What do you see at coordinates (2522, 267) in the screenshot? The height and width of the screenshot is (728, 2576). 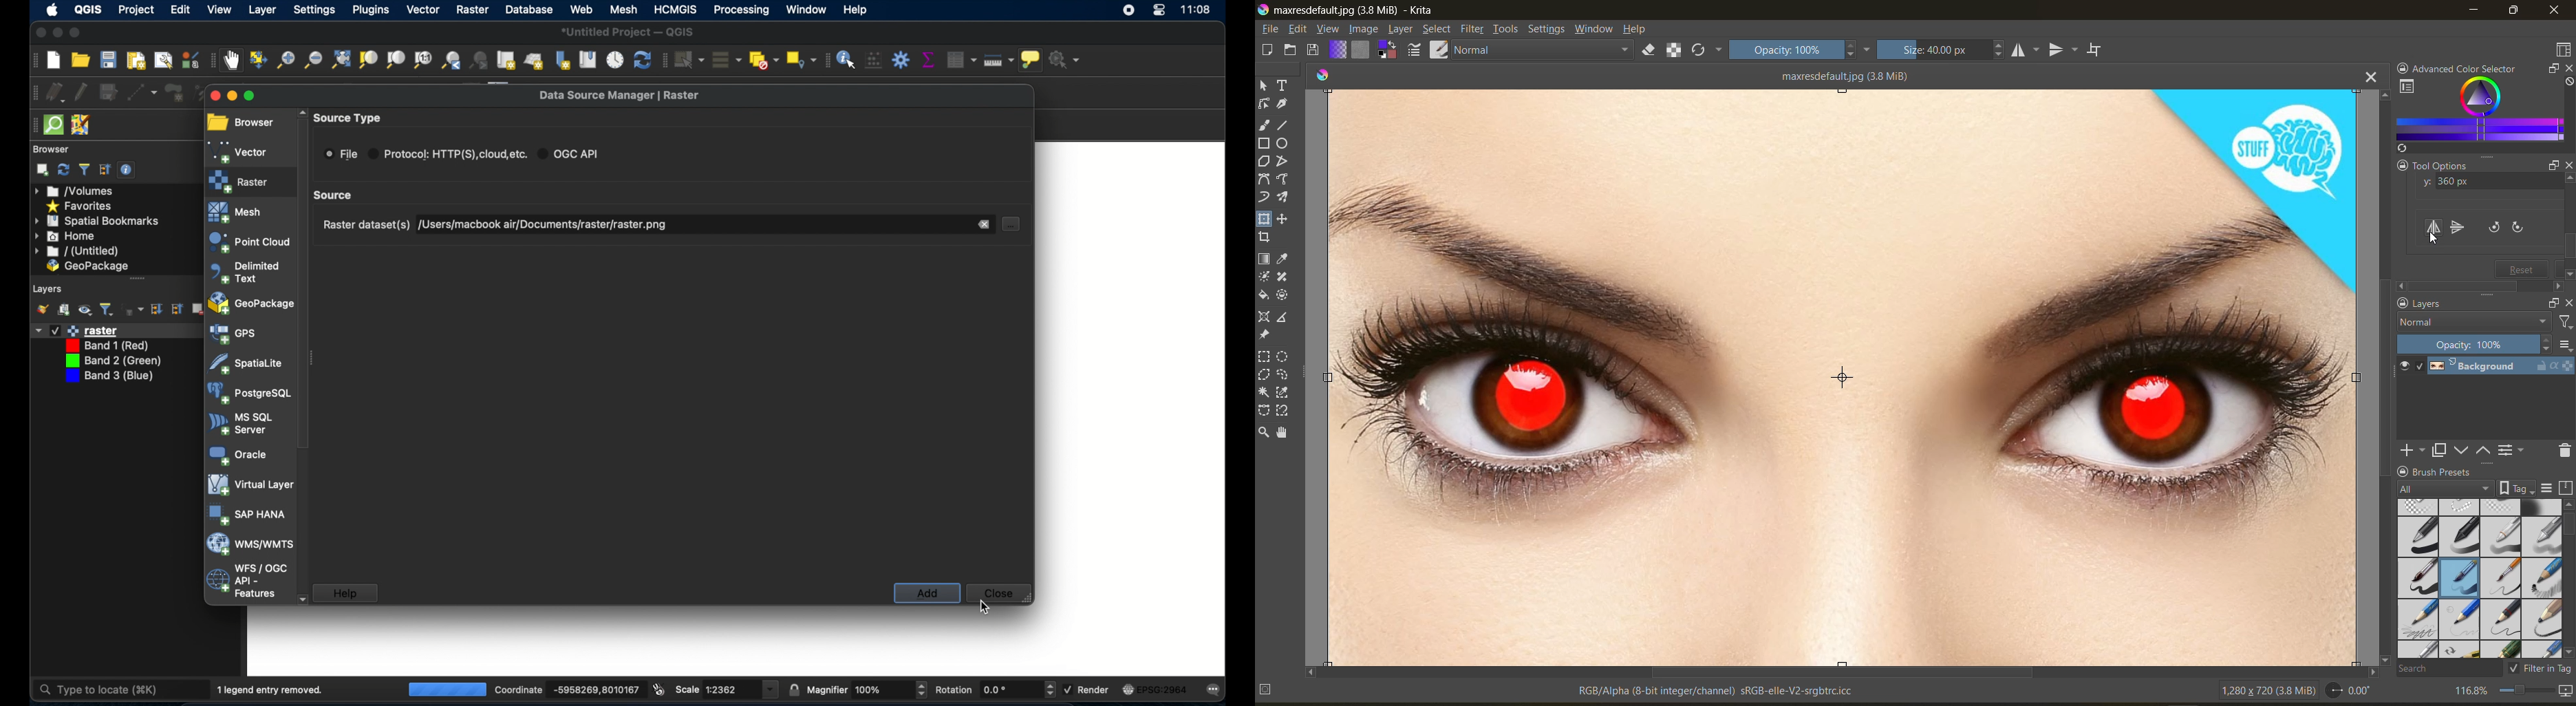 I see `reset` at bounding box center [2522, 267].